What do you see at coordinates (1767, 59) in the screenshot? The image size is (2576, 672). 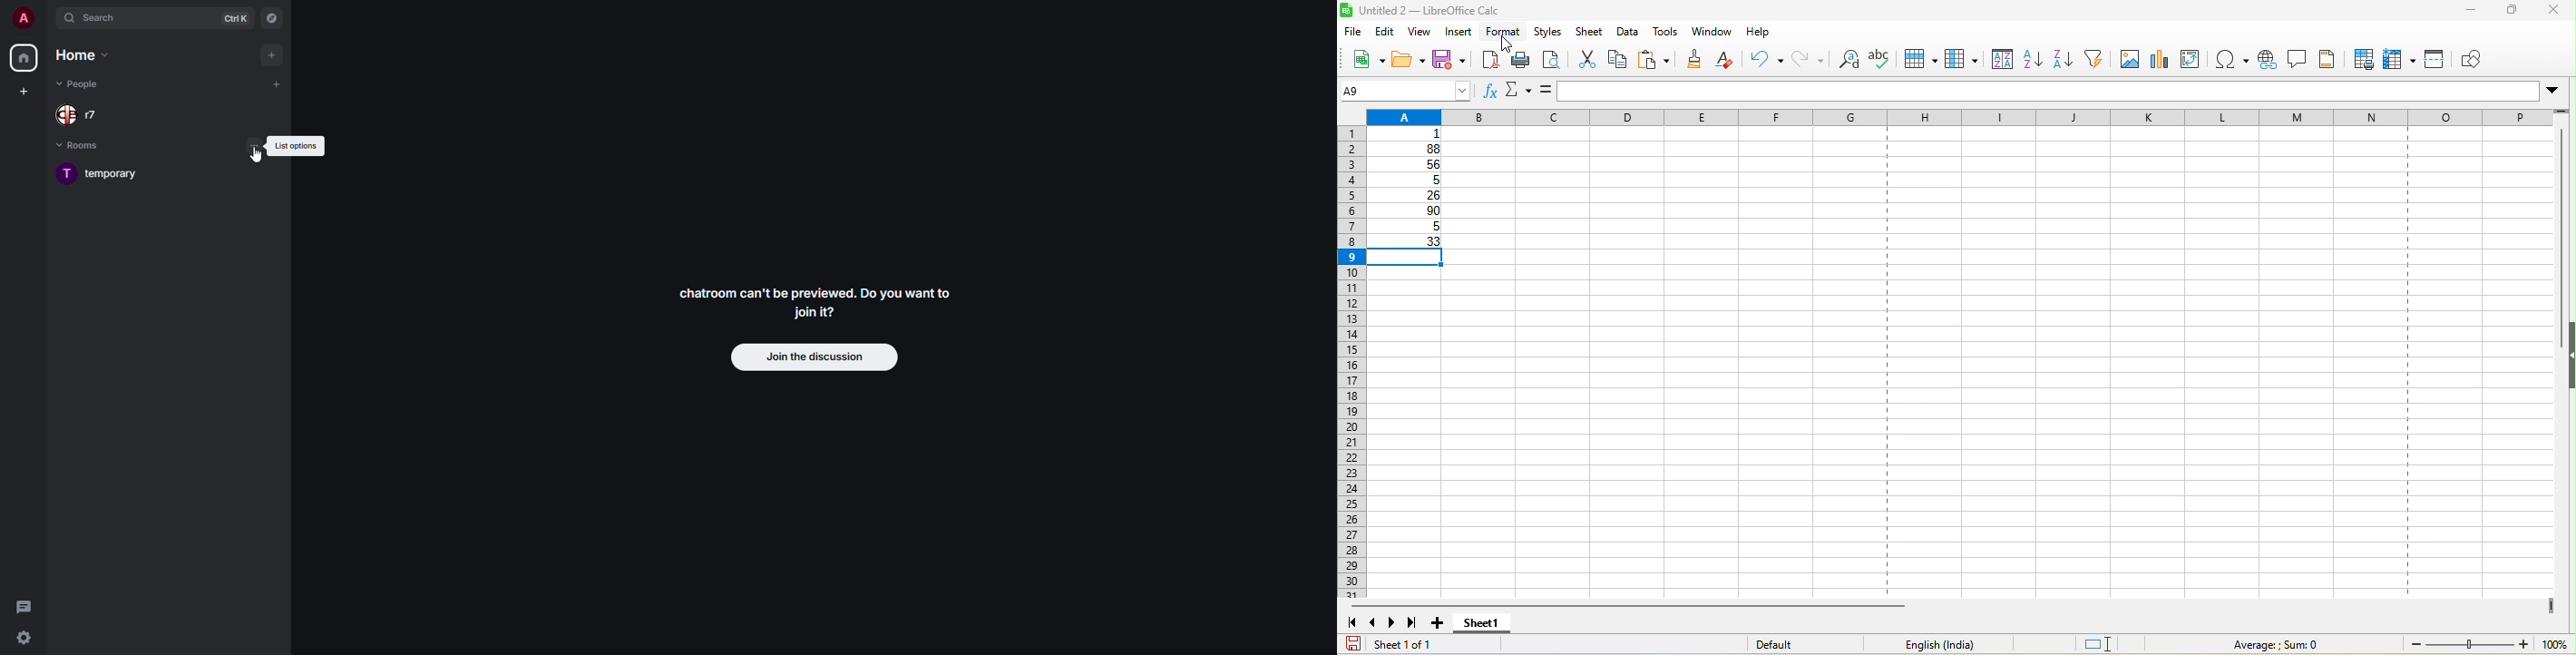 I see `undo` at bounding box center [1767, 59].